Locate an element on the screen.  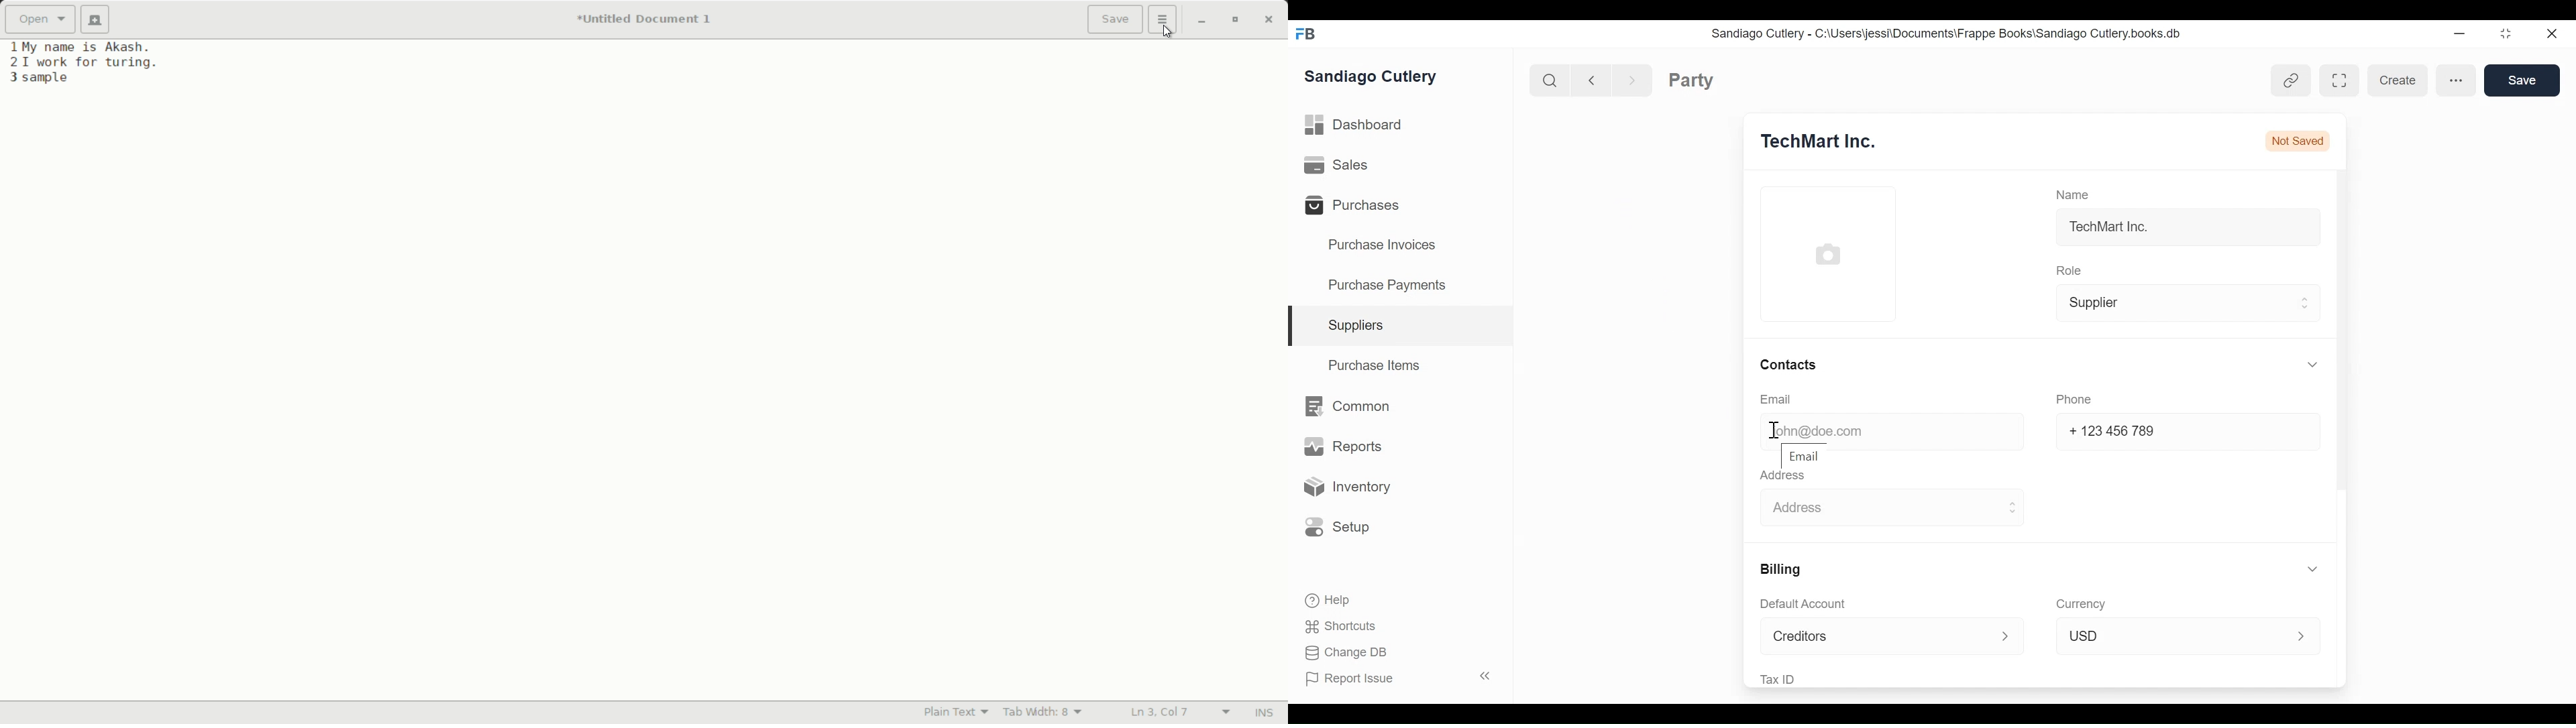
Inventory is located at coordinates (1353, 487).